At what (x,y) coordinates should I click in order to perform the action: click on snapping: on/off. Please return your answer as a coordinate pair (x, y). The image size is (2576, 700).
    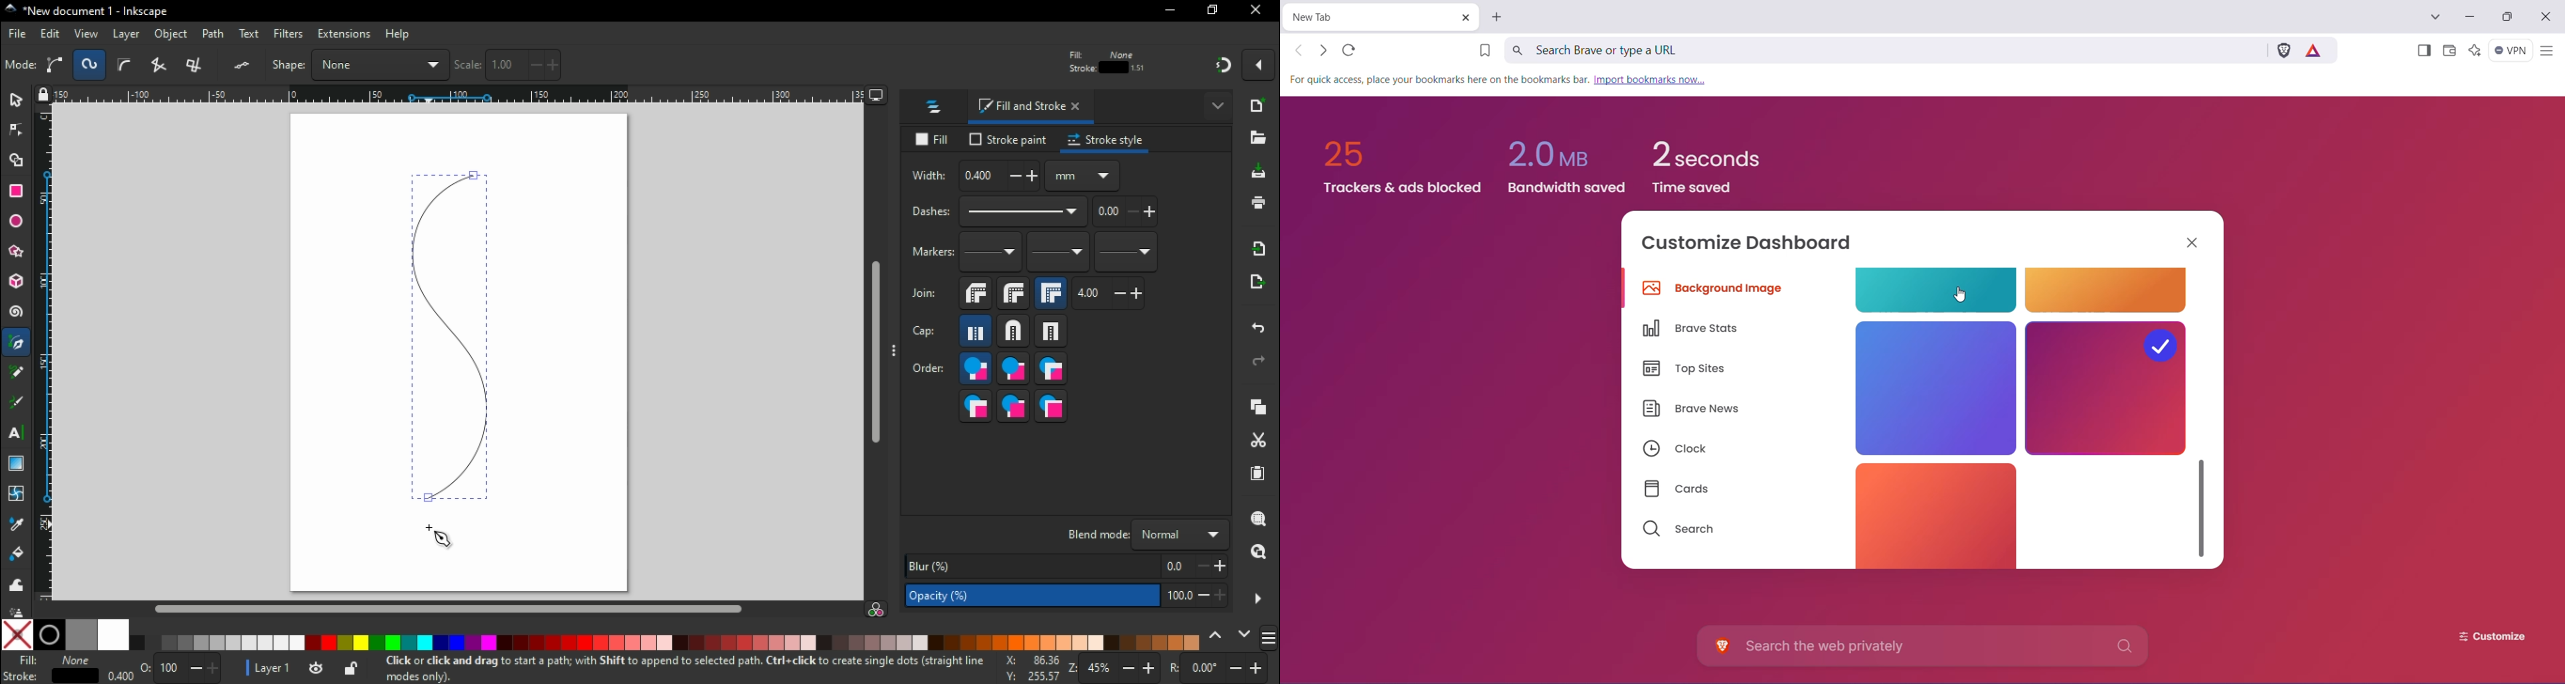
    Looking at the image, I should click on (1224, 69).